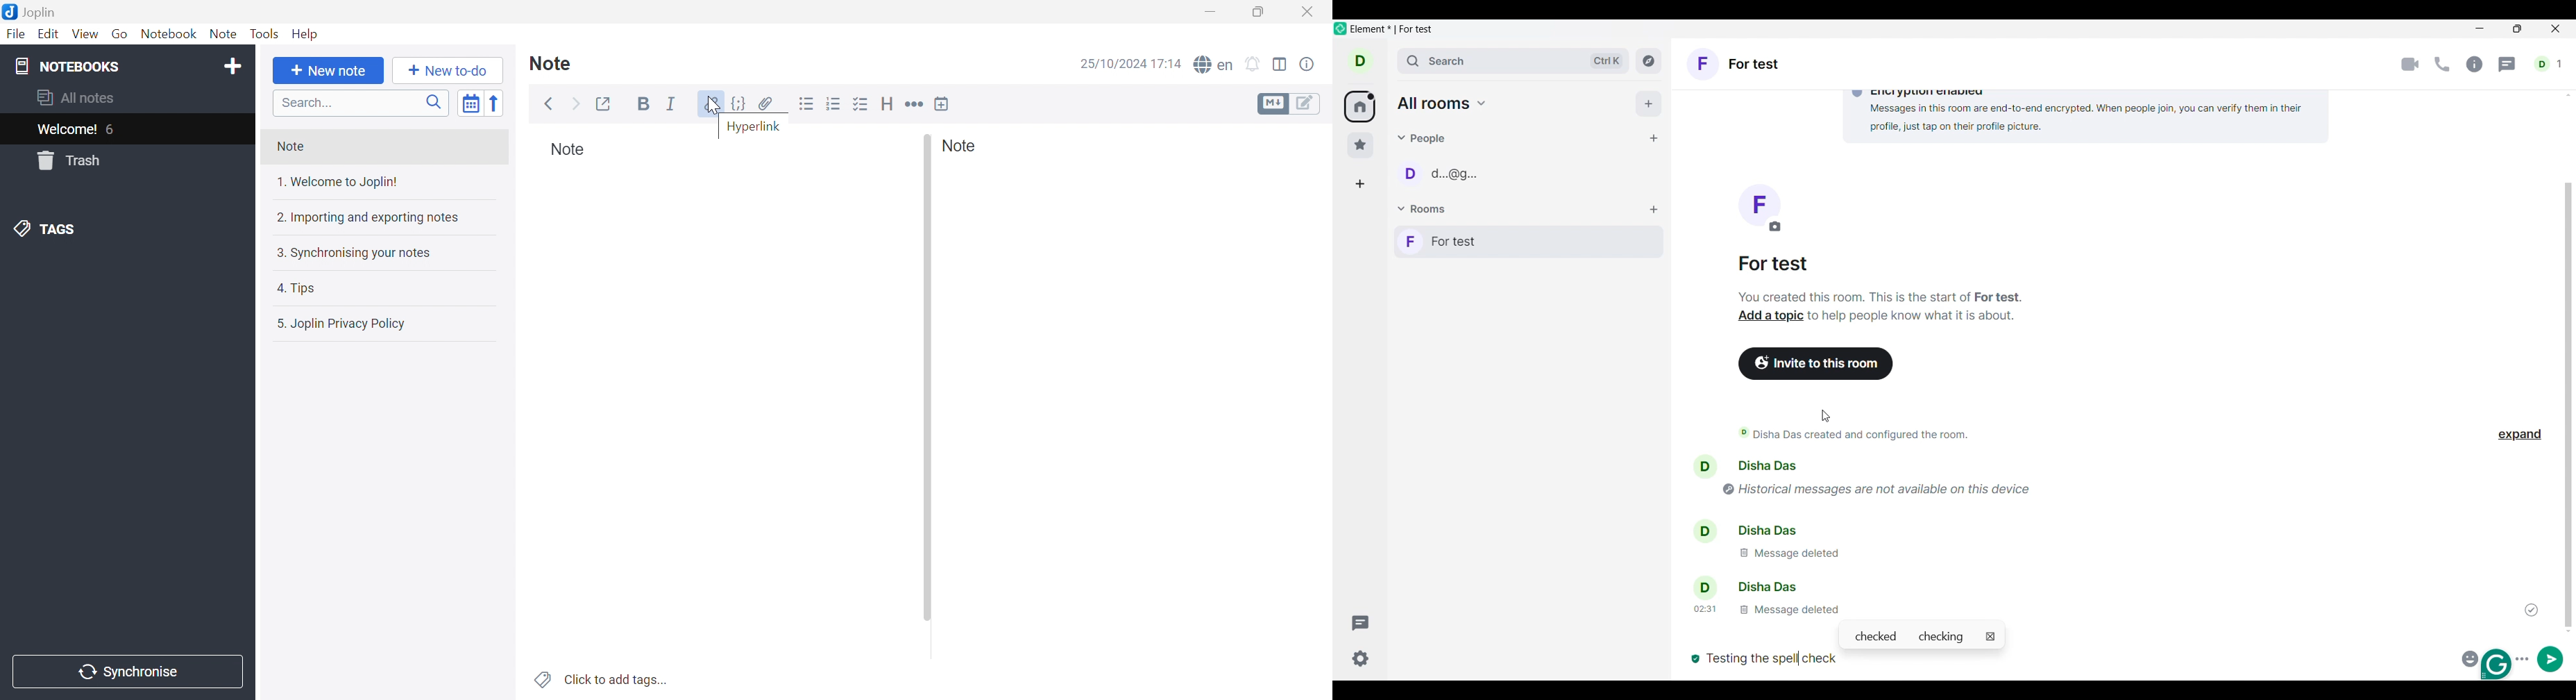 Image resolution: width=2576 pixels, height=700 pixels. I want to click on Italic, so click(672, 102).